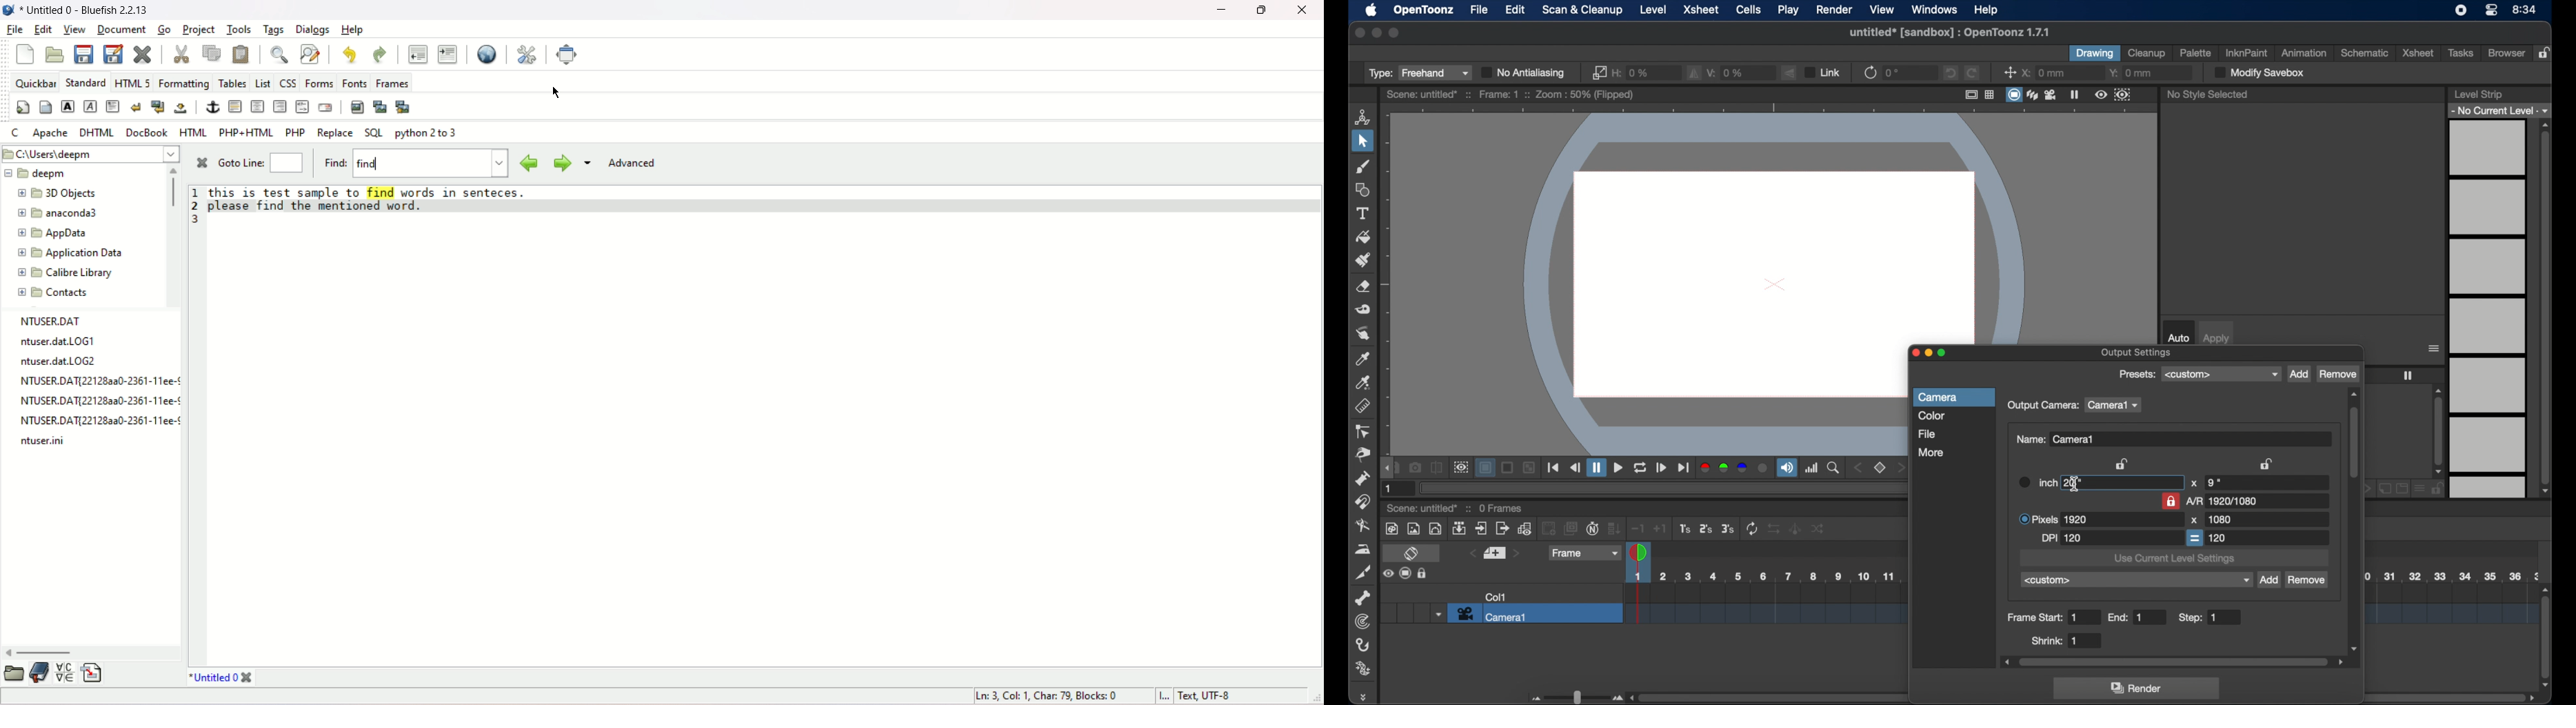  Describe the element at coordinates (1161, 695) in the screenshot. I see `Insert mode` at that location.